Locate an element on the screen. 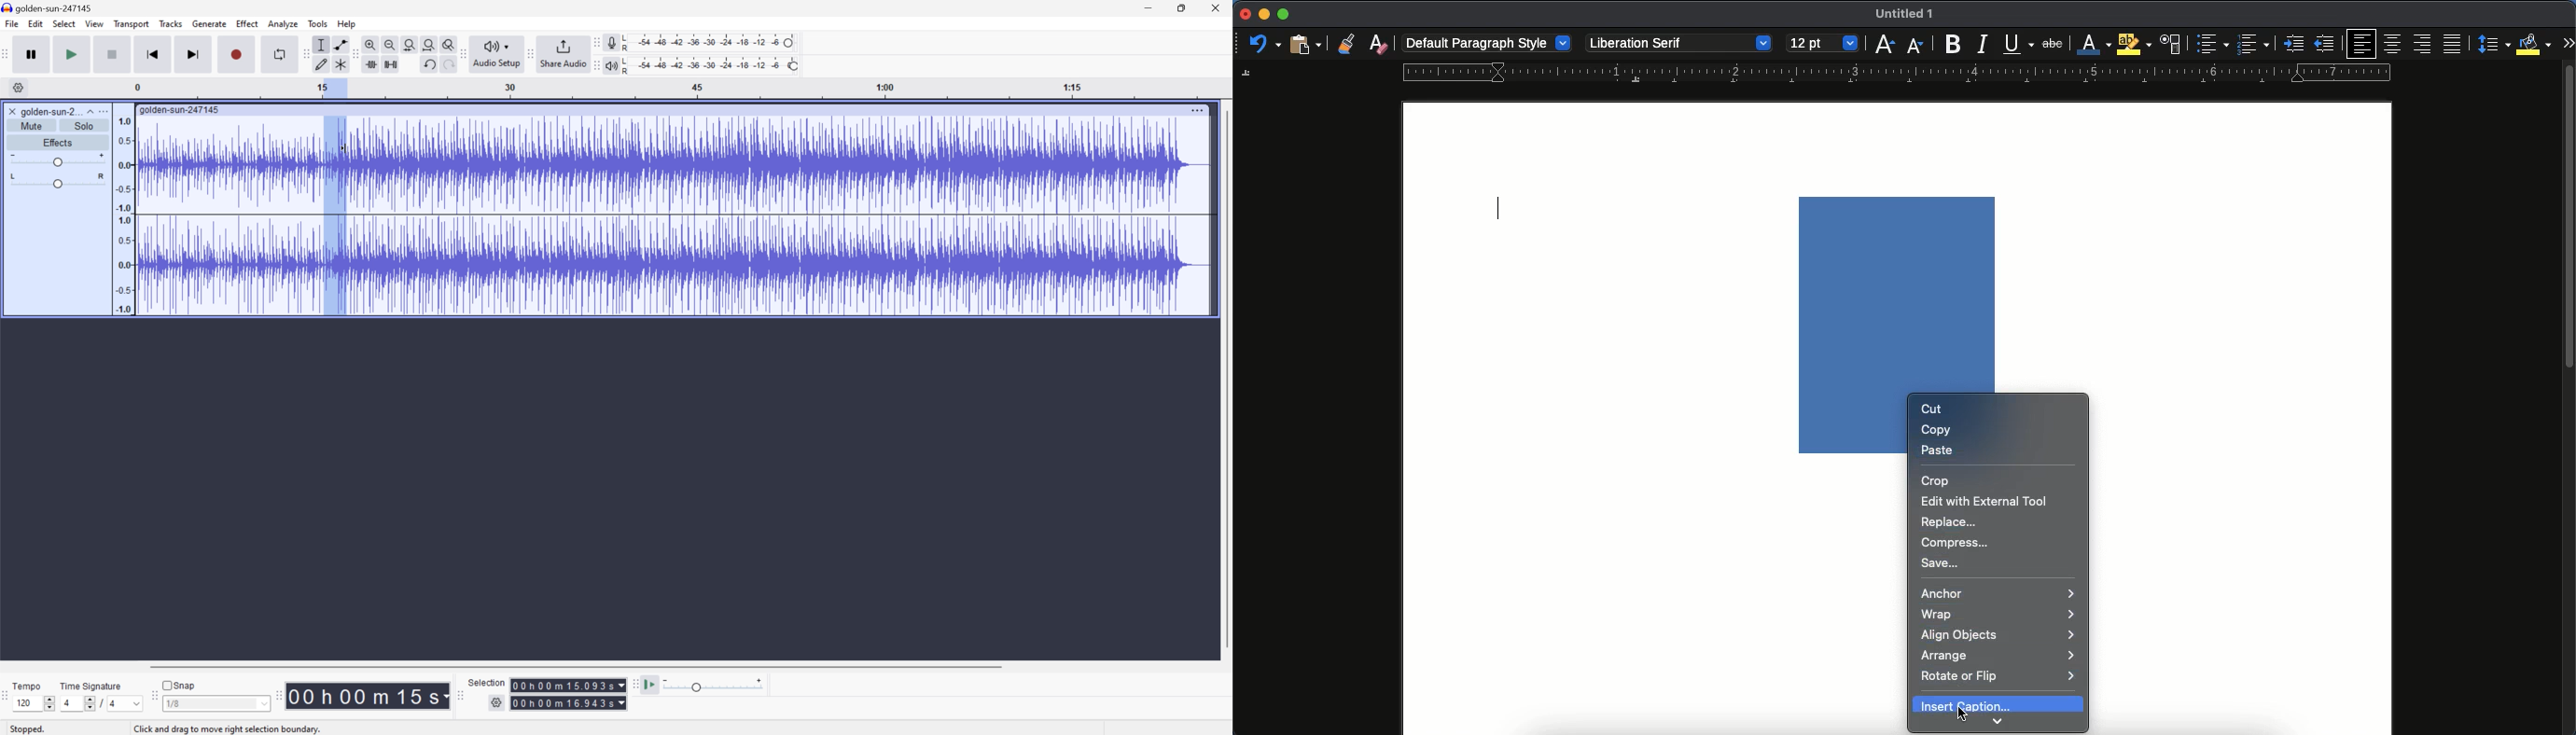 This screenshot has height=756, width=2576. scroll is located at coordinates (2568, 396).